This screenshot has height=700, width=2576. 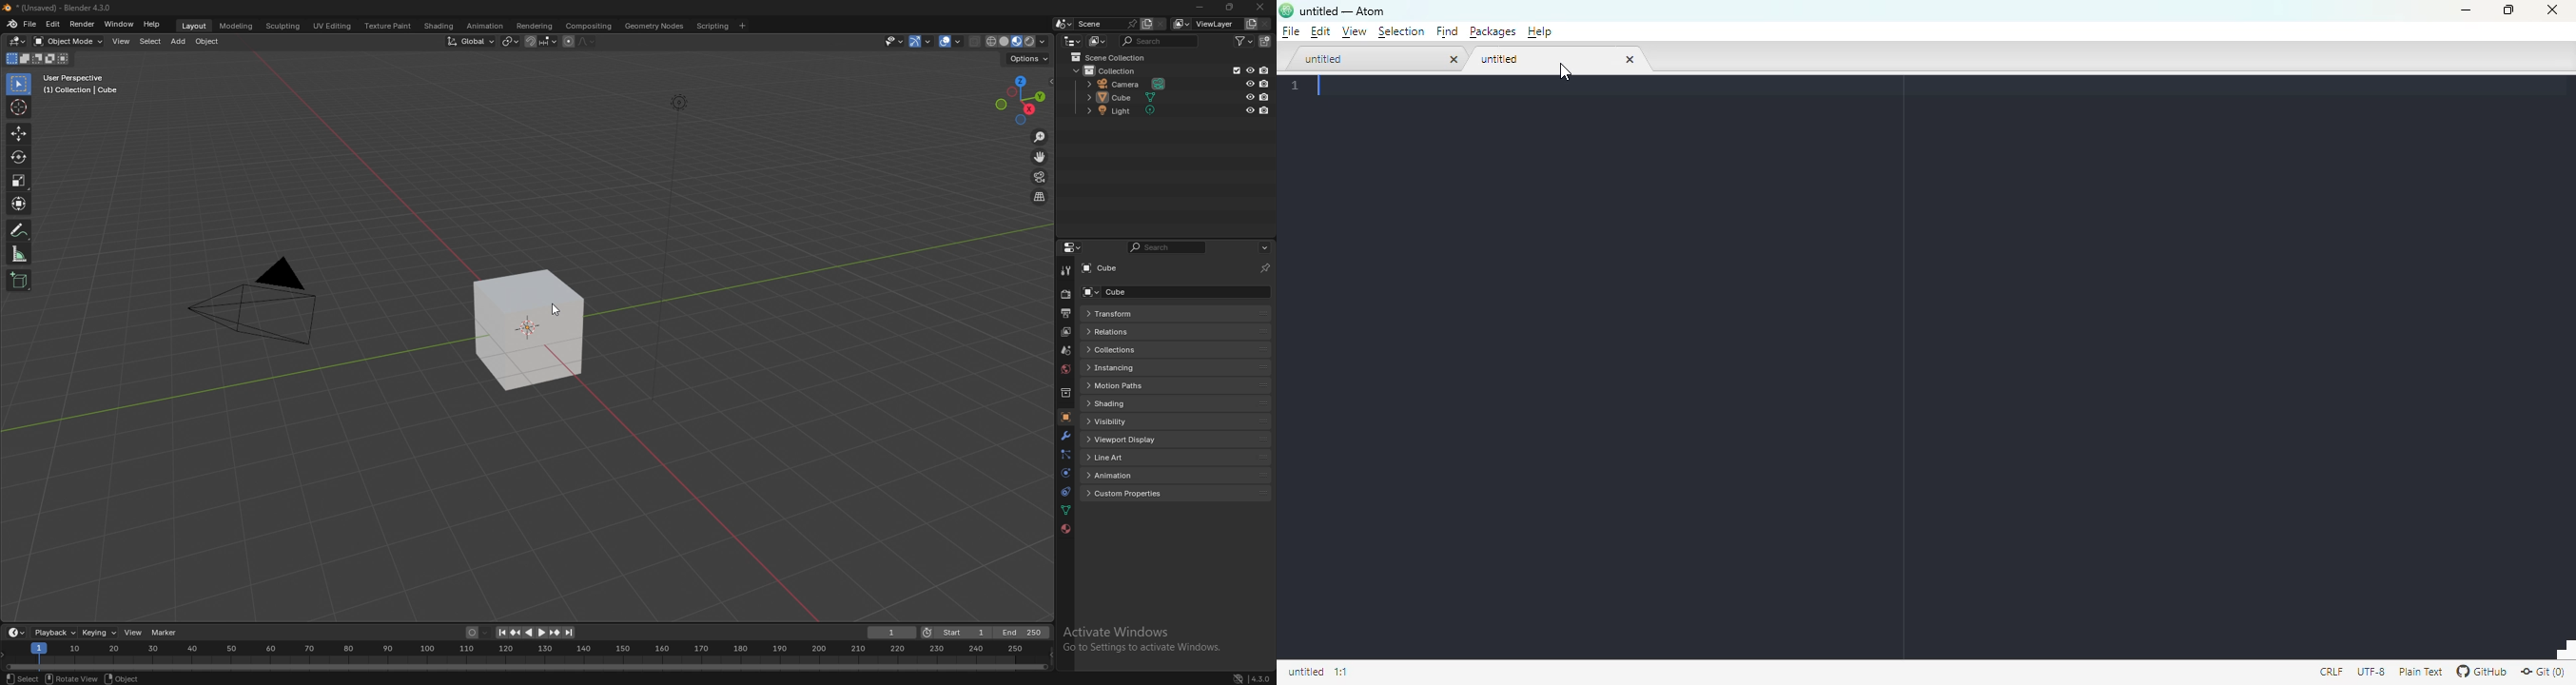 I want to click on shading, so click(x=440, y=26).